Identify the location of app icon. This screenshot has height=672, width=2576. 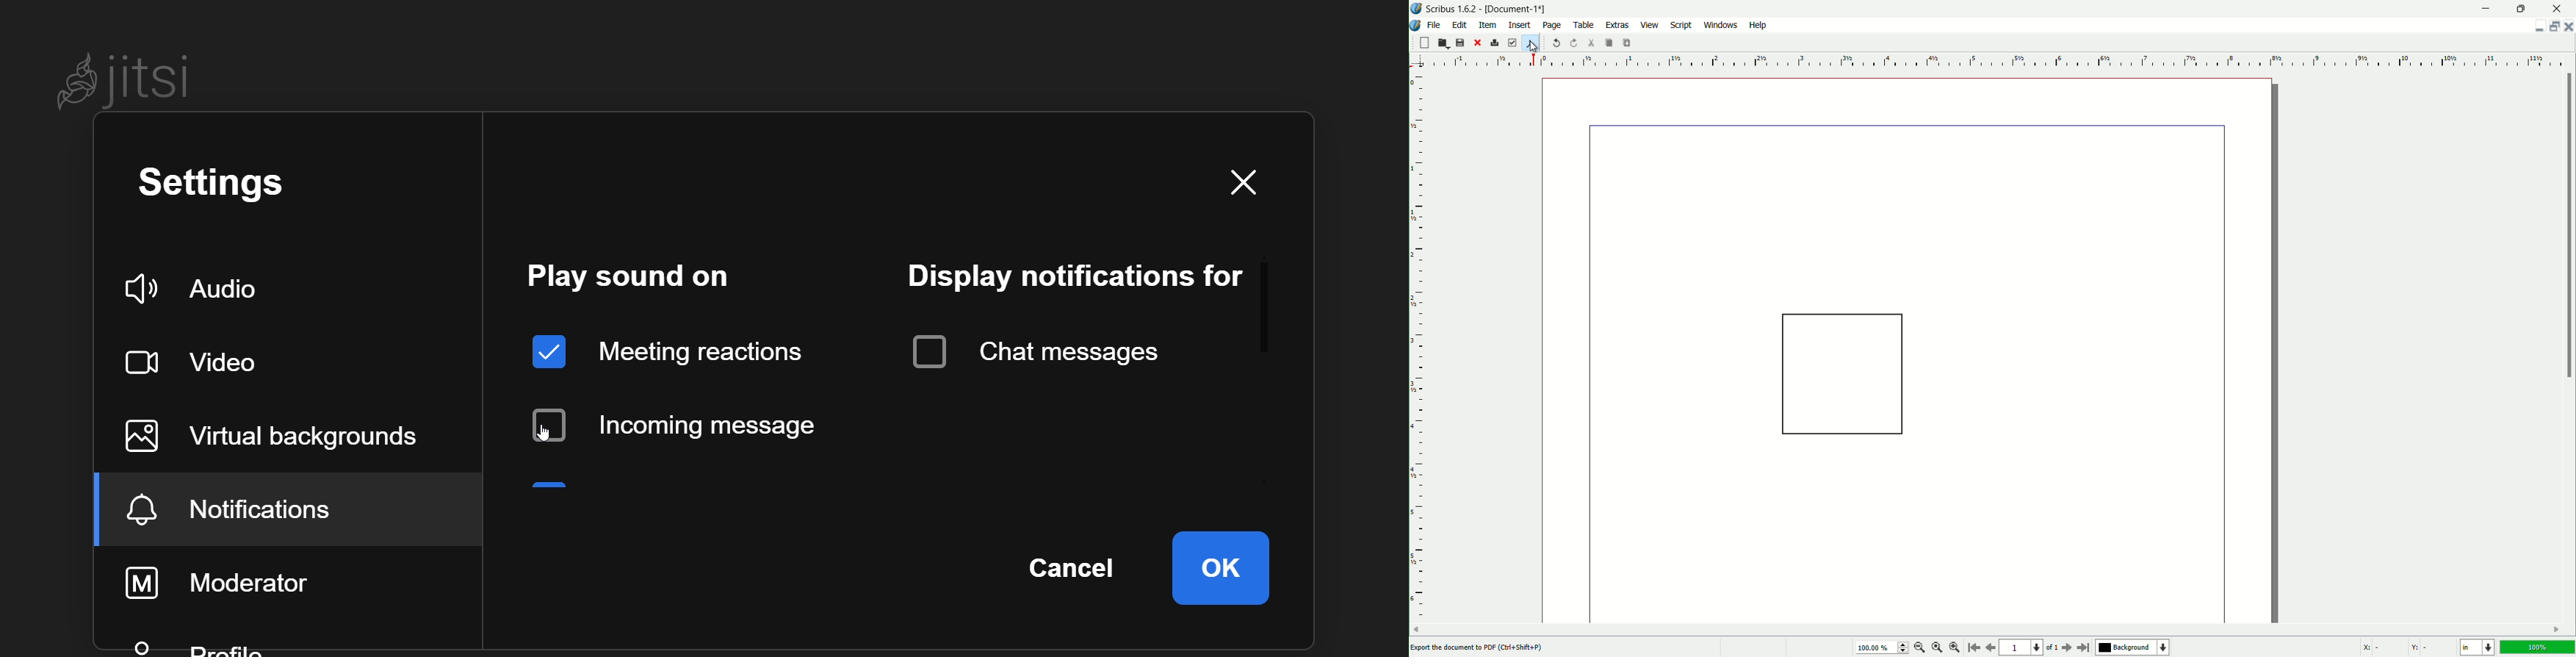
(1417, 10).